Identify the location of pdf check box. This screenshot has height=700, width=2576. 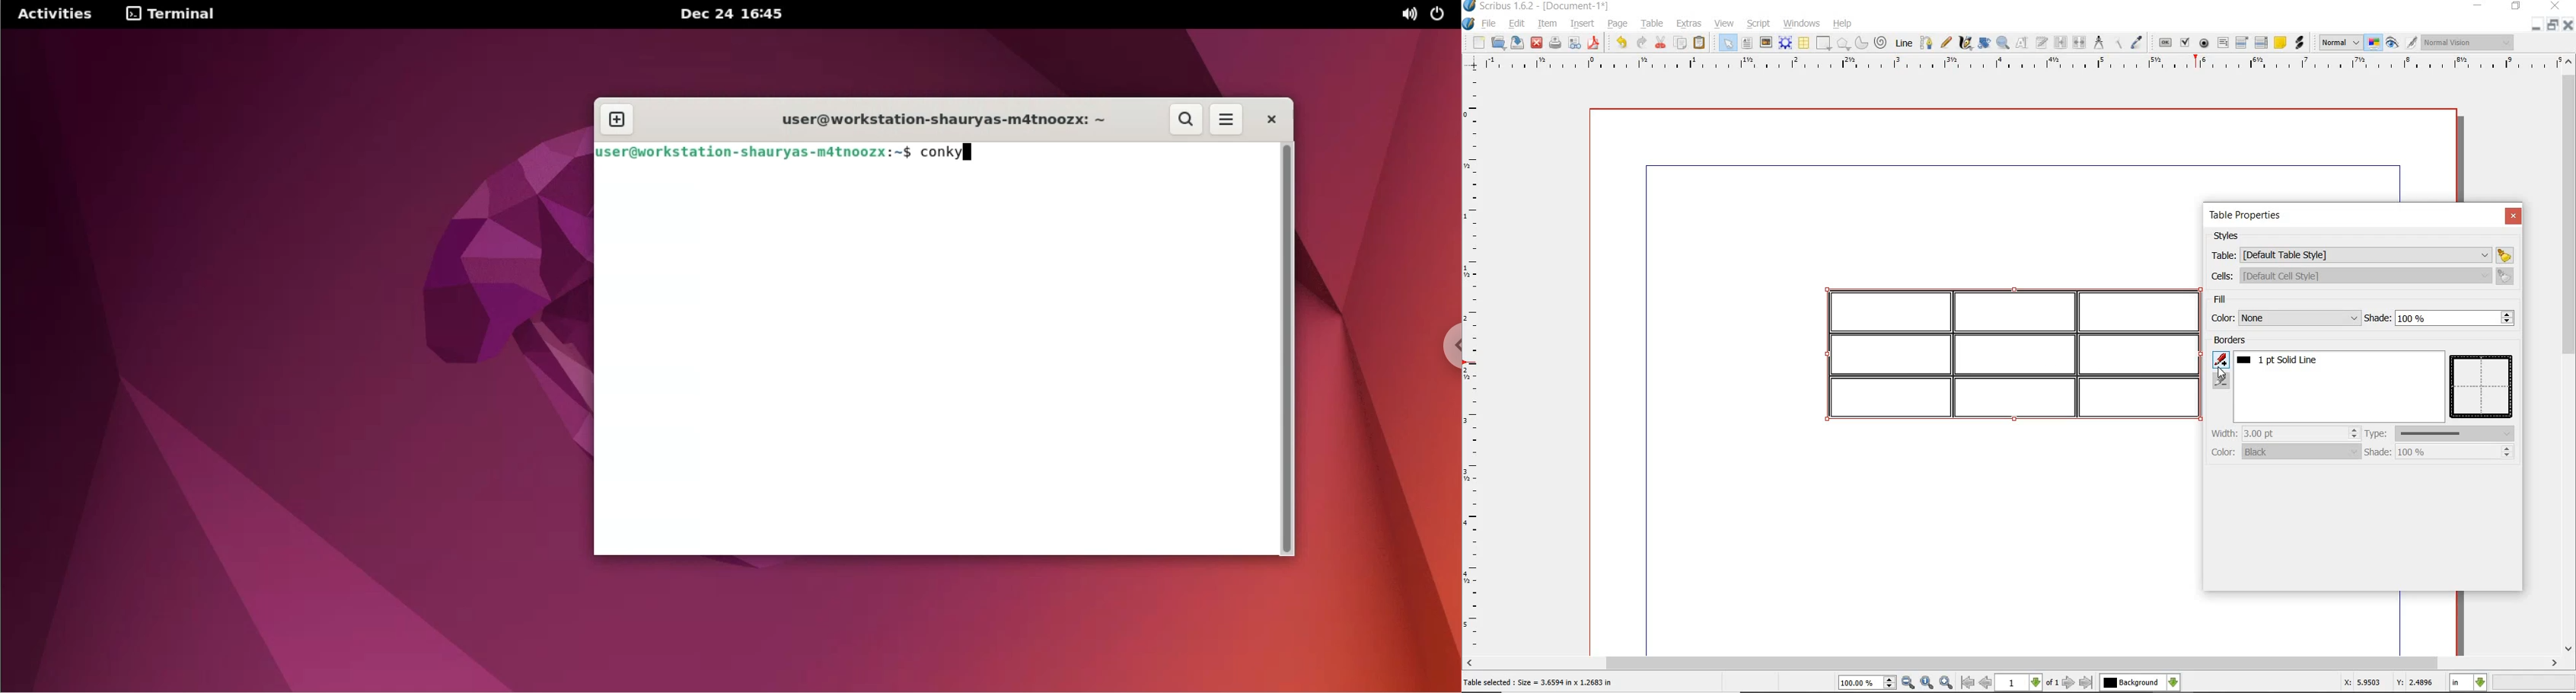
(2186, 44).